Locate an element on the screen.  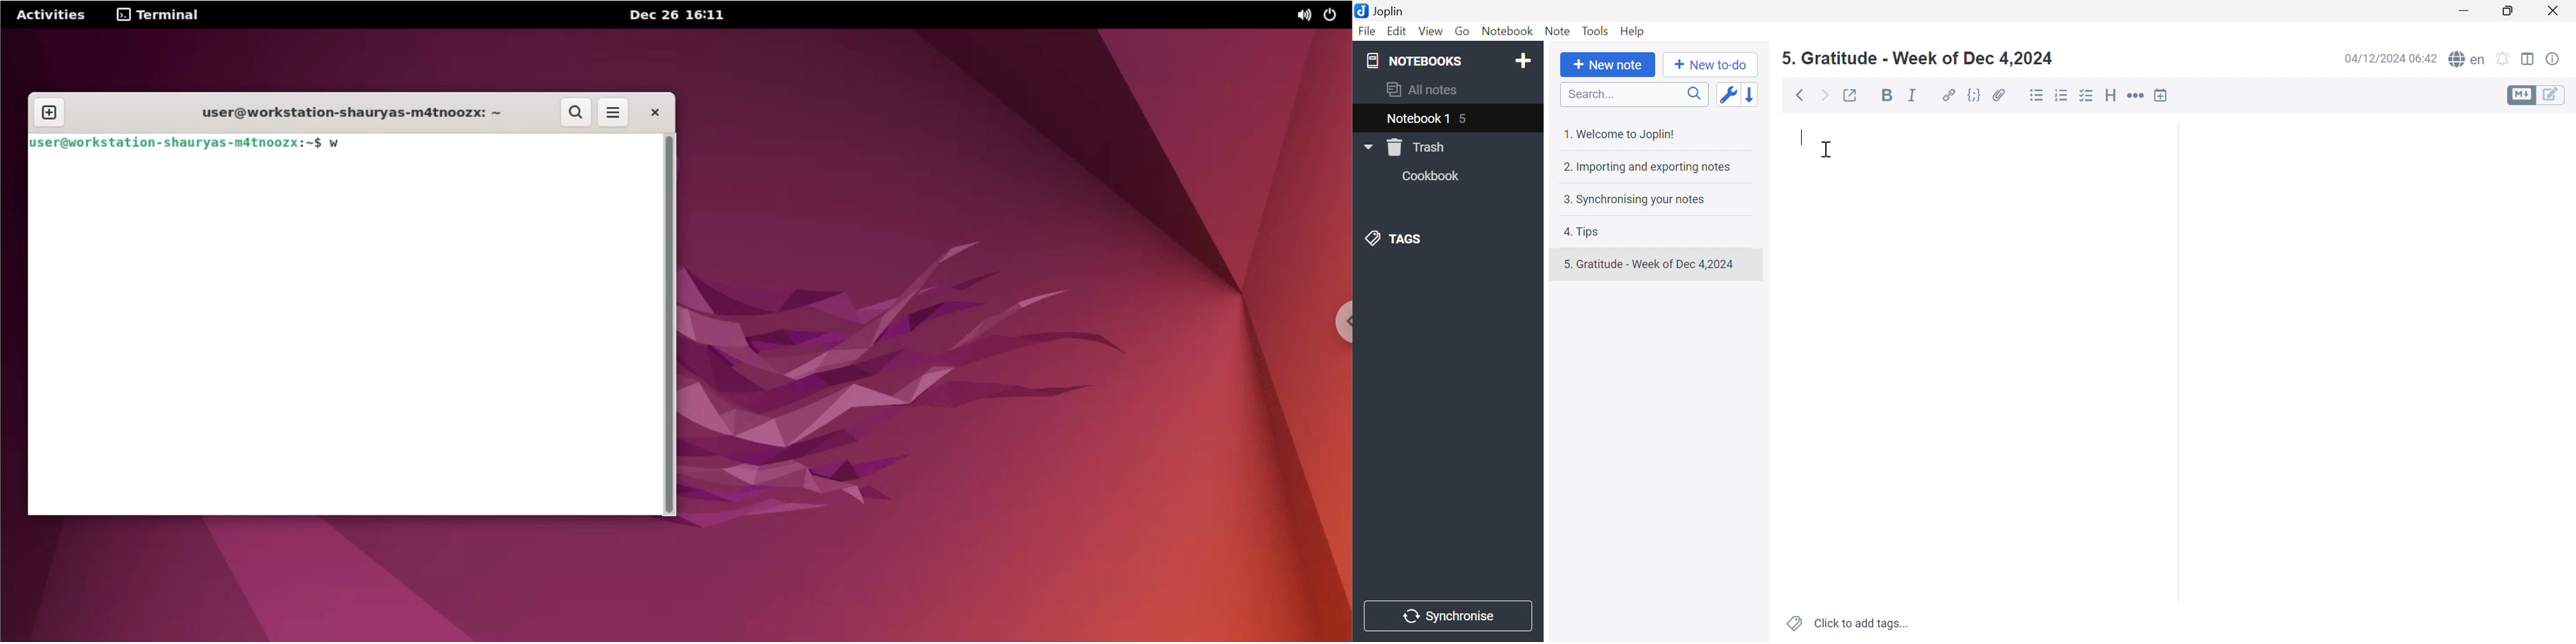
Back is located at coordinates (1799, 96).